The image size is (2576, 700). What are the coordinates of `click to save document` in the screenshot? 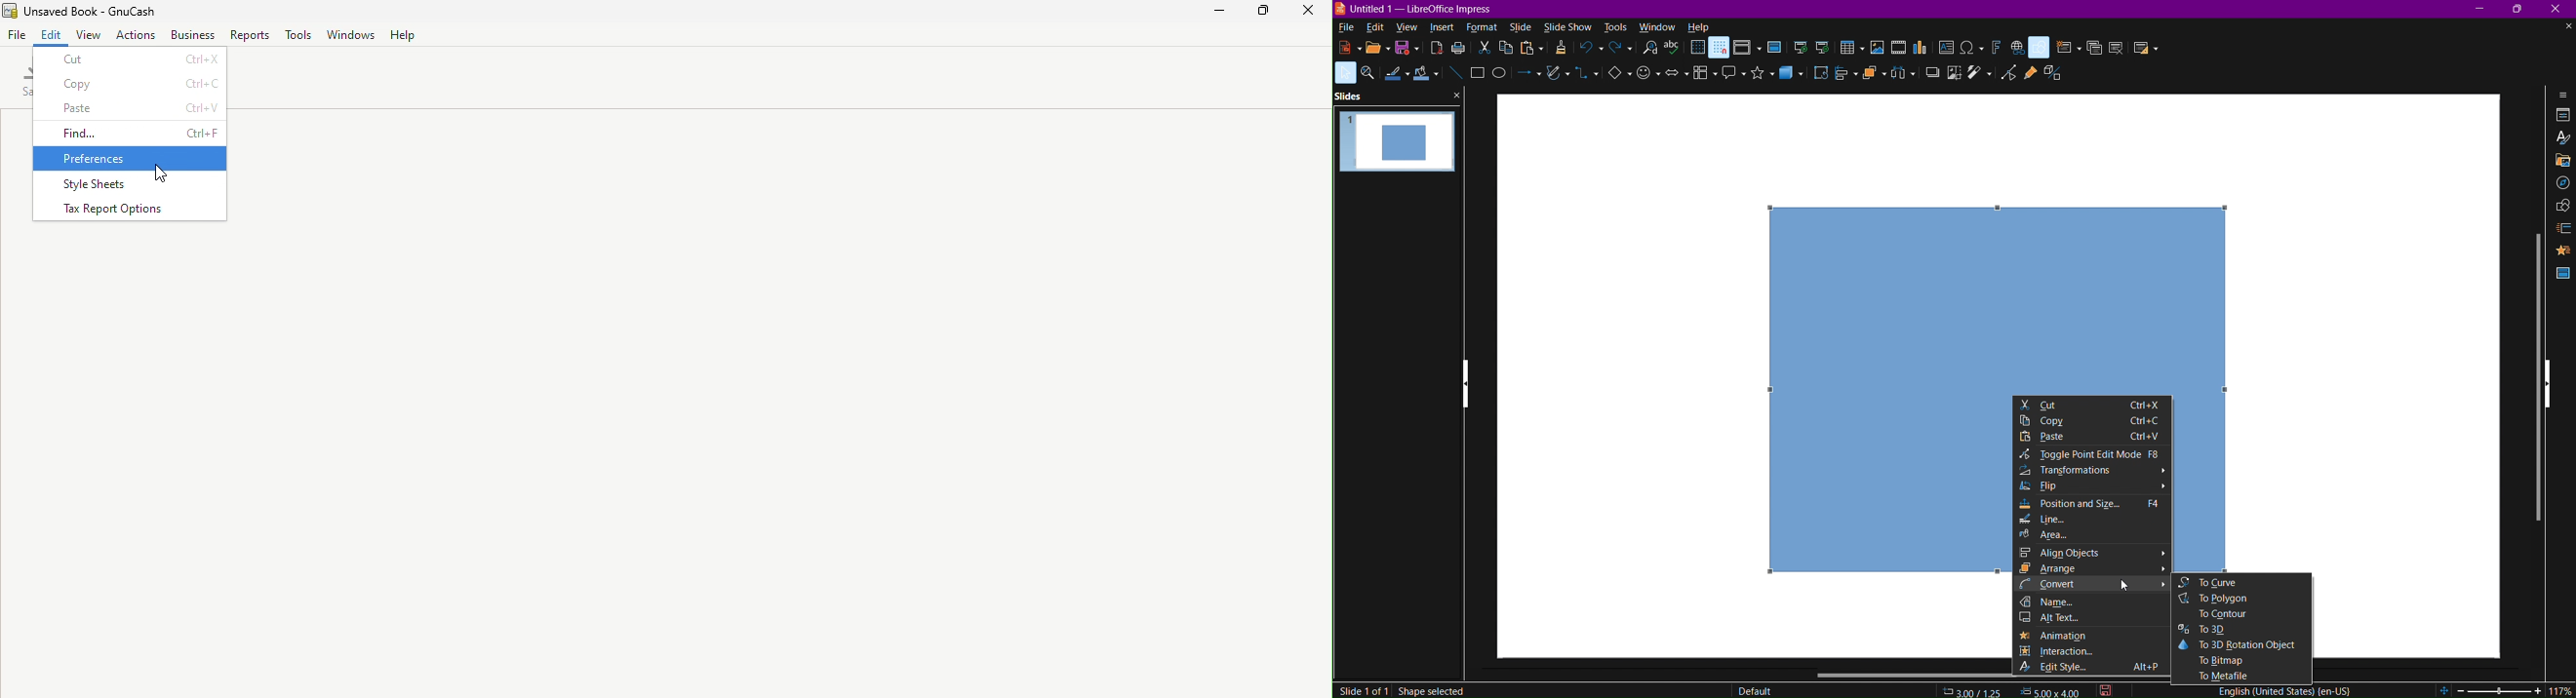 It's located at (2105, 690).